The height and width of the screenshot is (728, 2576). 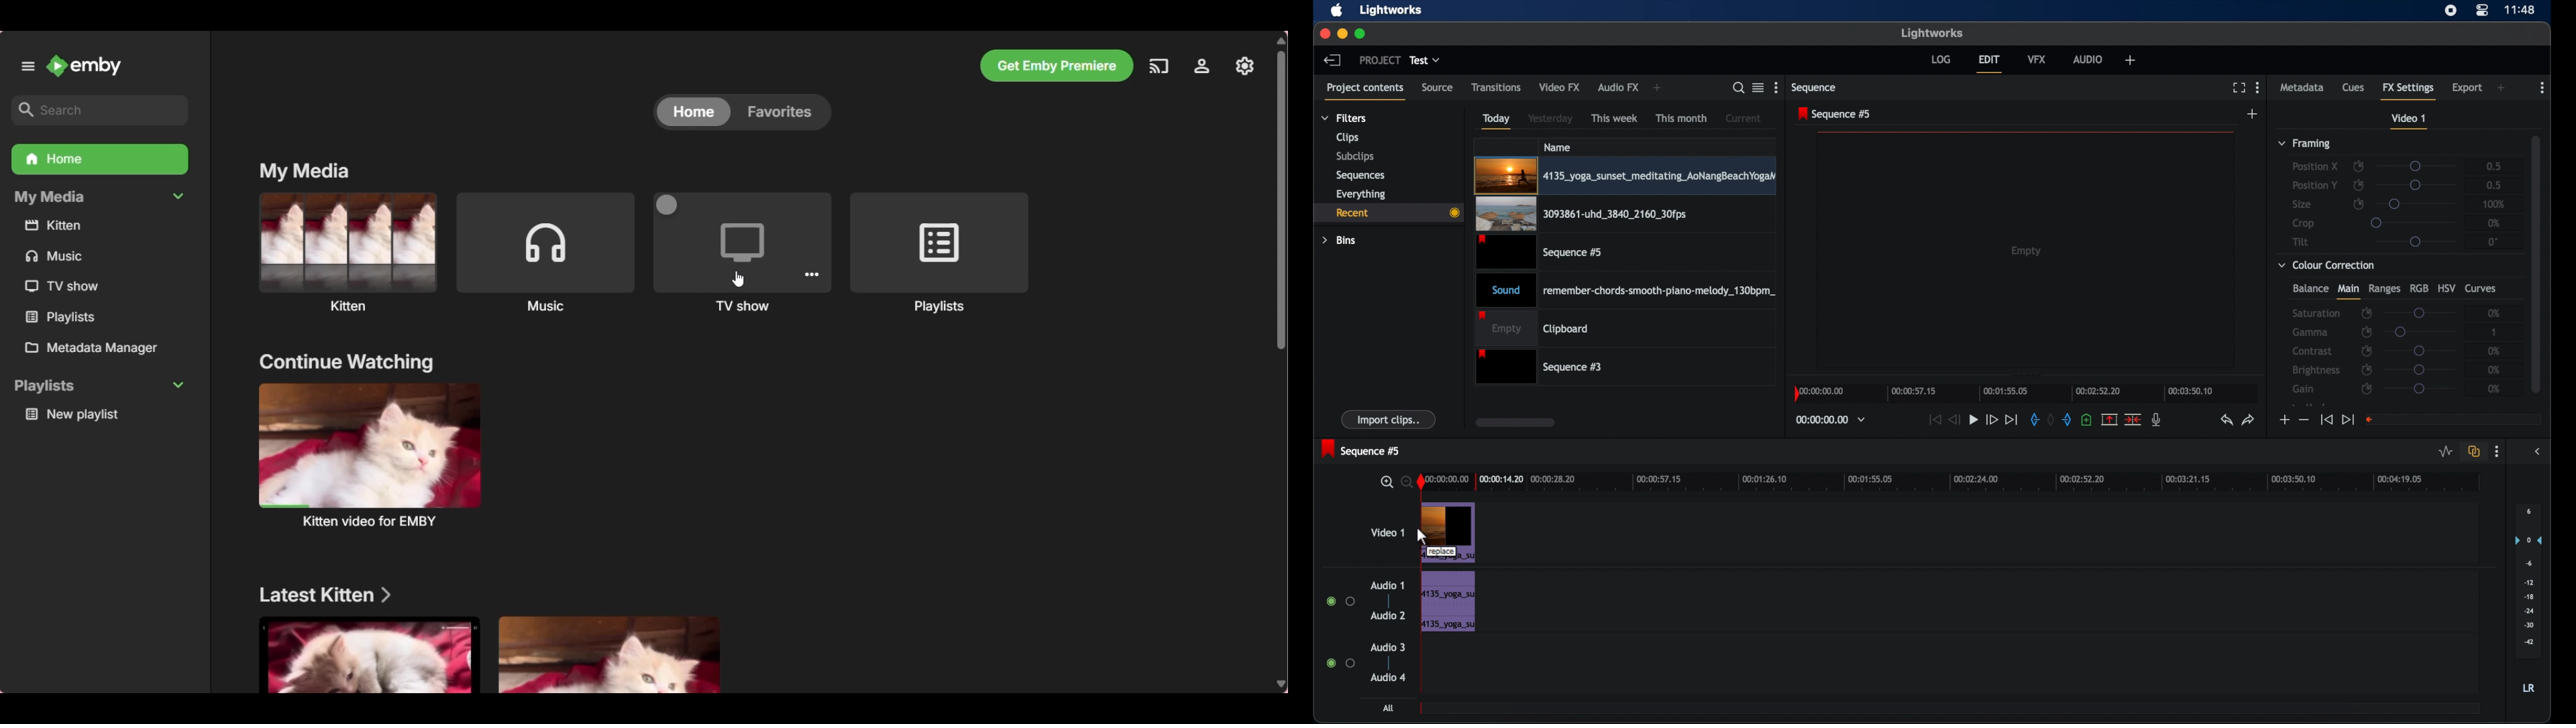 I want to click on home, so click(x=696, y=113).